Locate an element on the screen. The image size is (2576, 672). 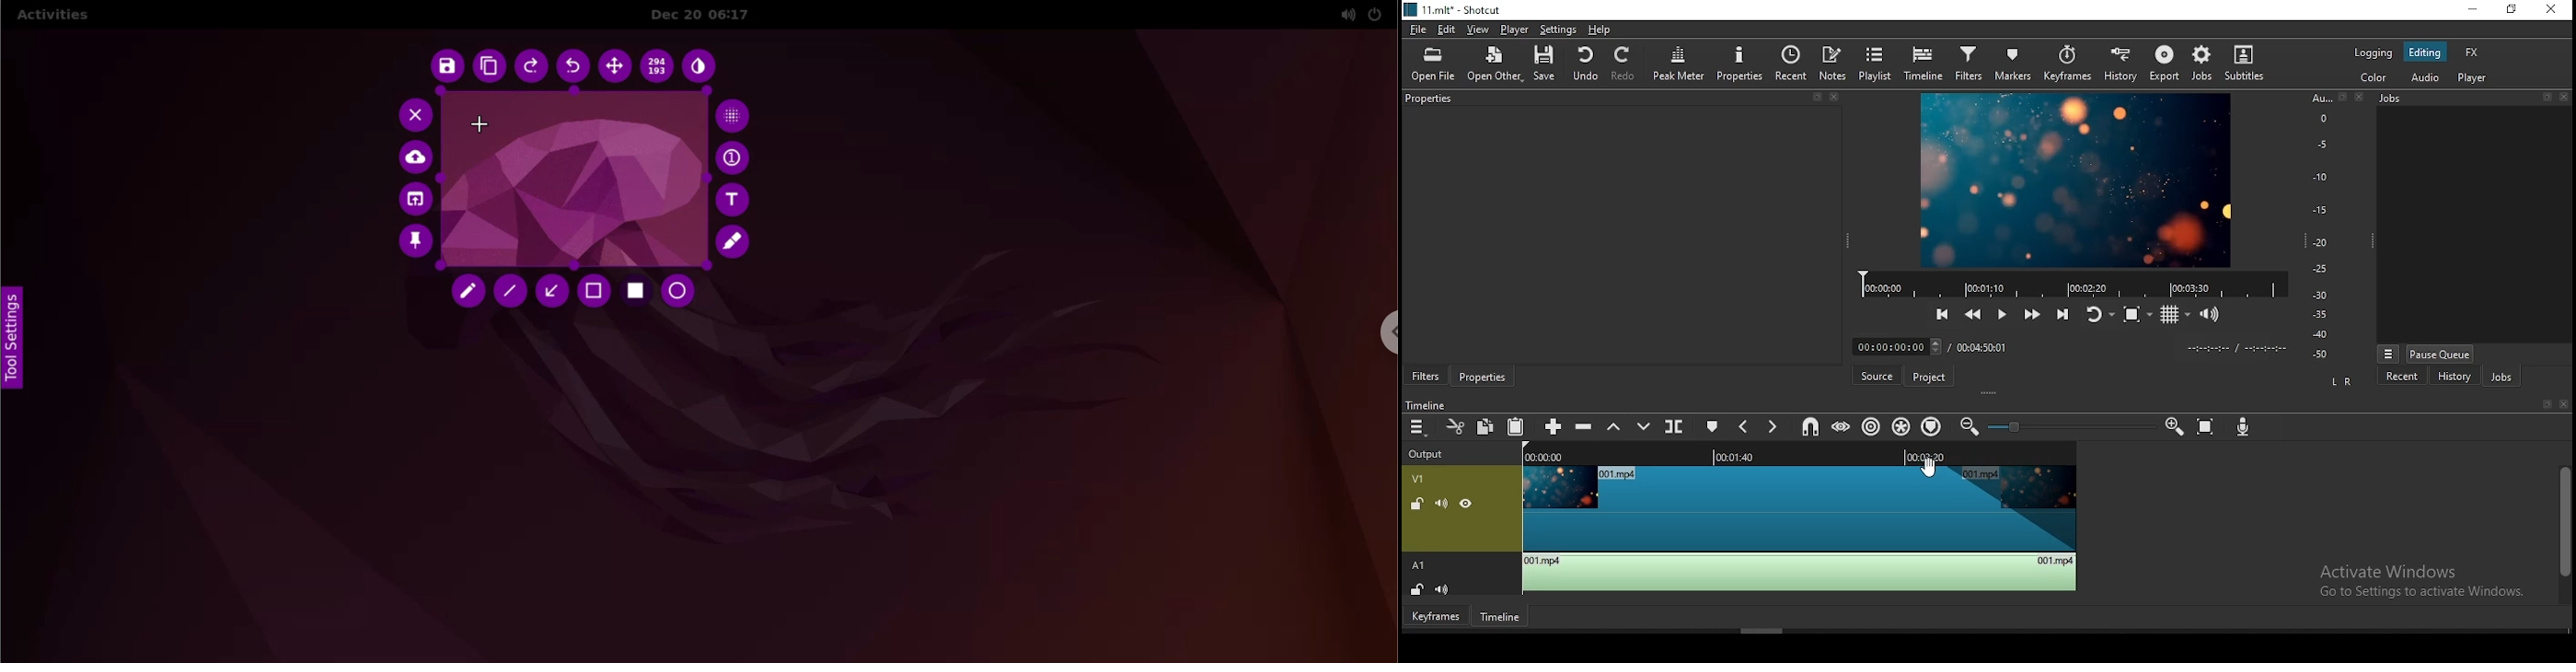
power options is located at coordinates (1376, 14).